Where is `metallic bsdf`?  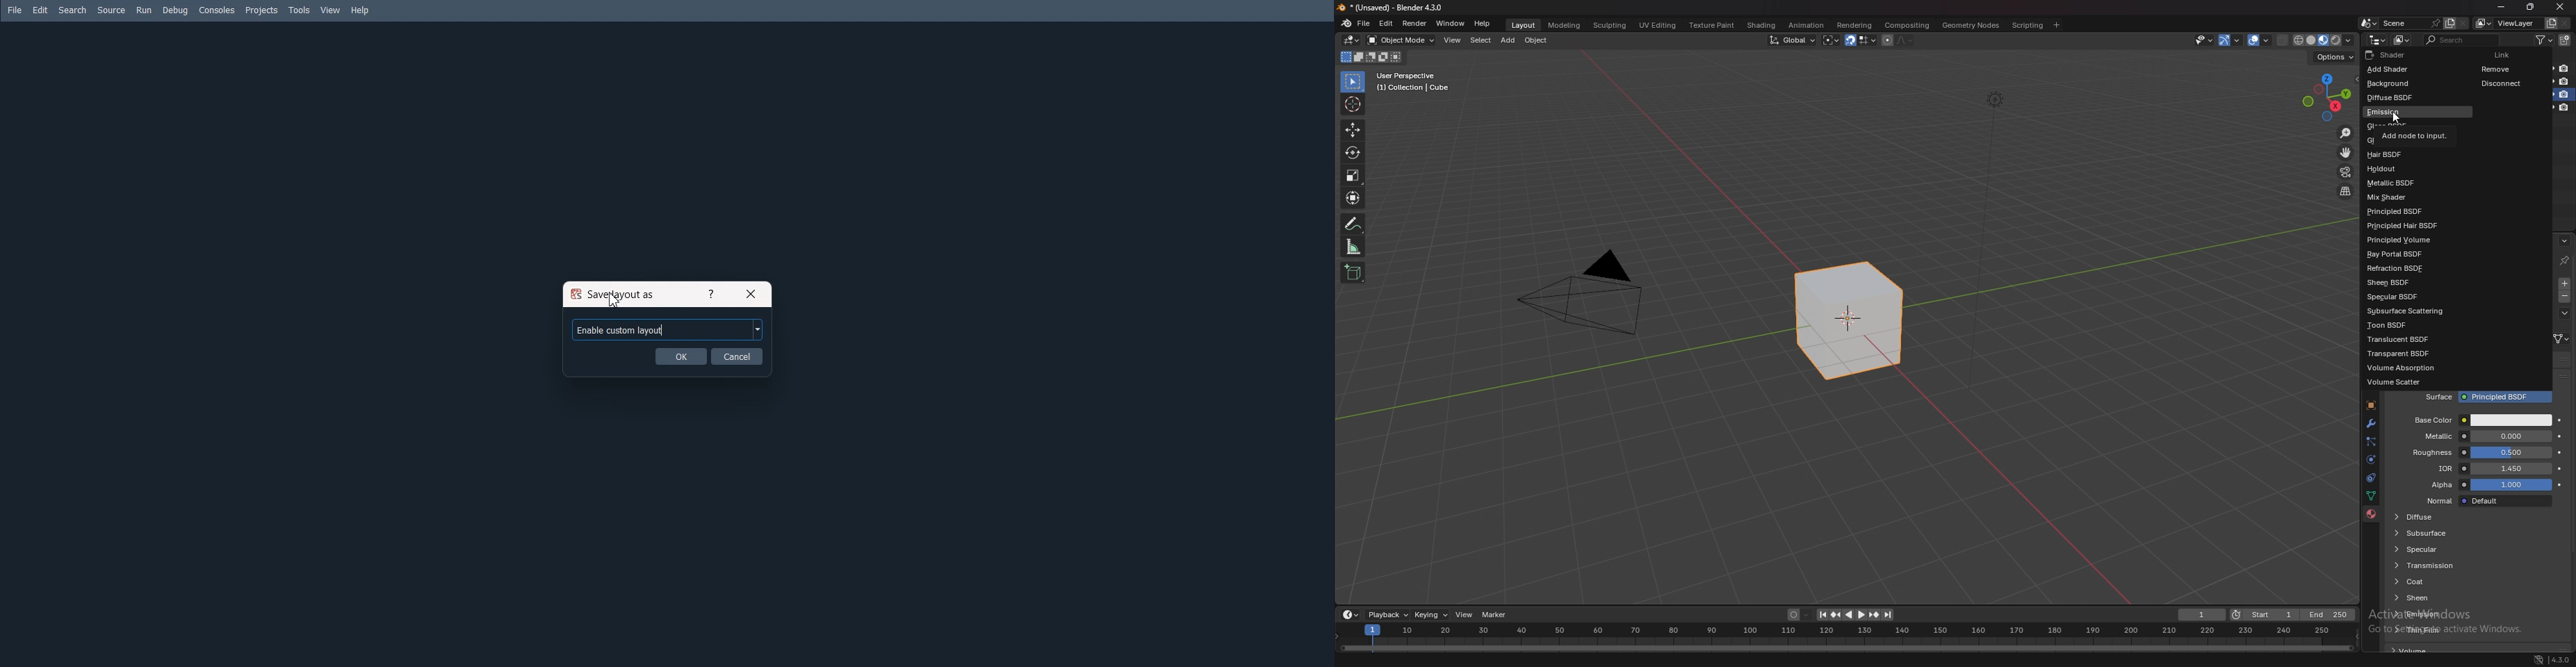
metallic bsdf is located at coordinates (2407, 184).